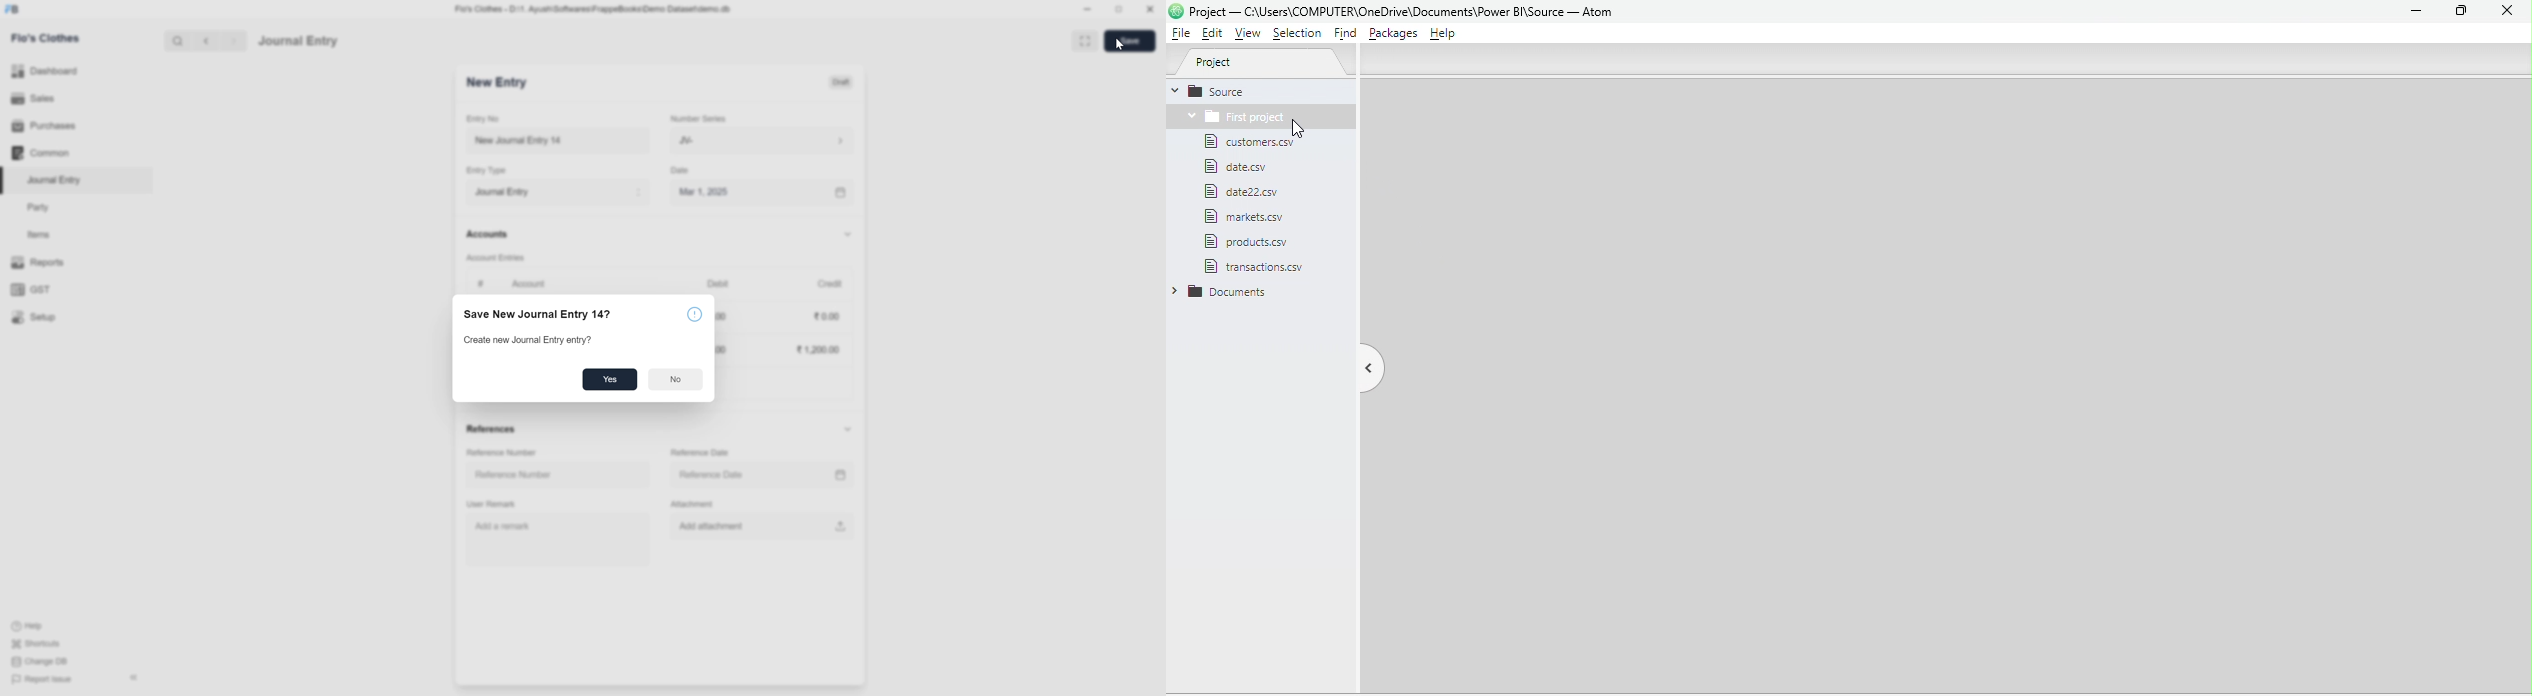 The image size is (2548, 700). What do you see at coordinates (58, 179) in the screenshot?
I see `Journal Entry` at bounding box center [58, 179].